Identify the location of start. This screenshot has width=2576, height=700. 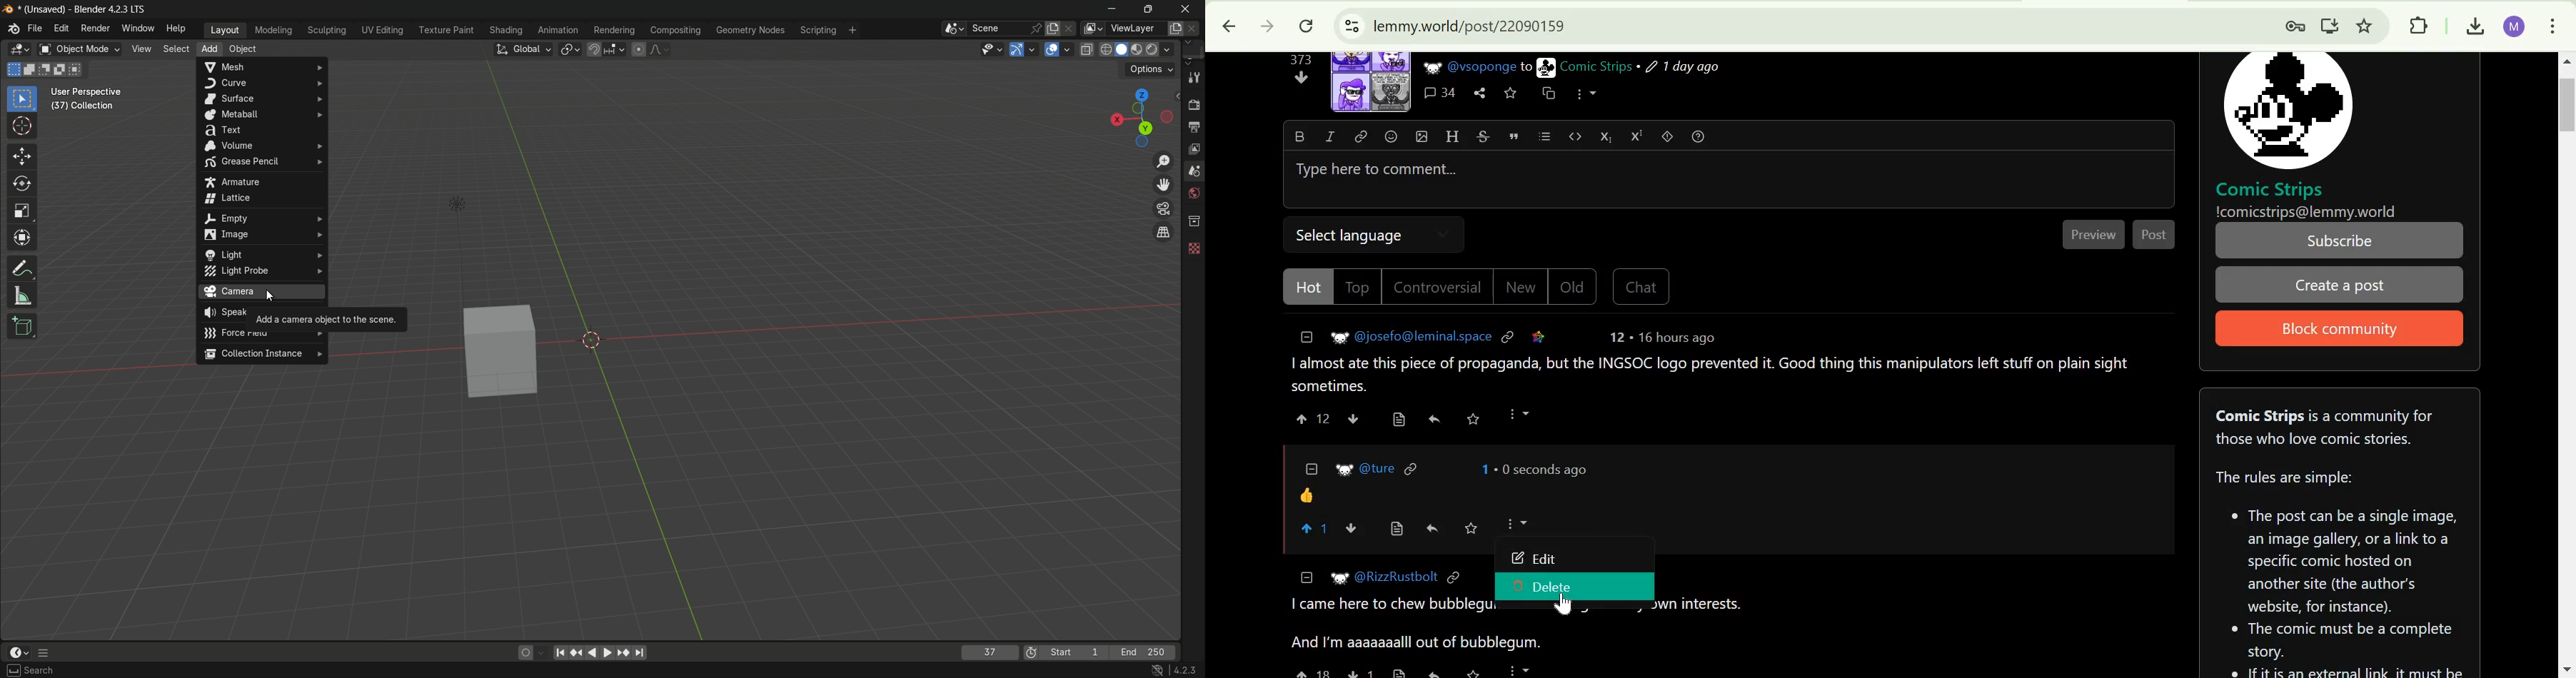
(1077, 652).